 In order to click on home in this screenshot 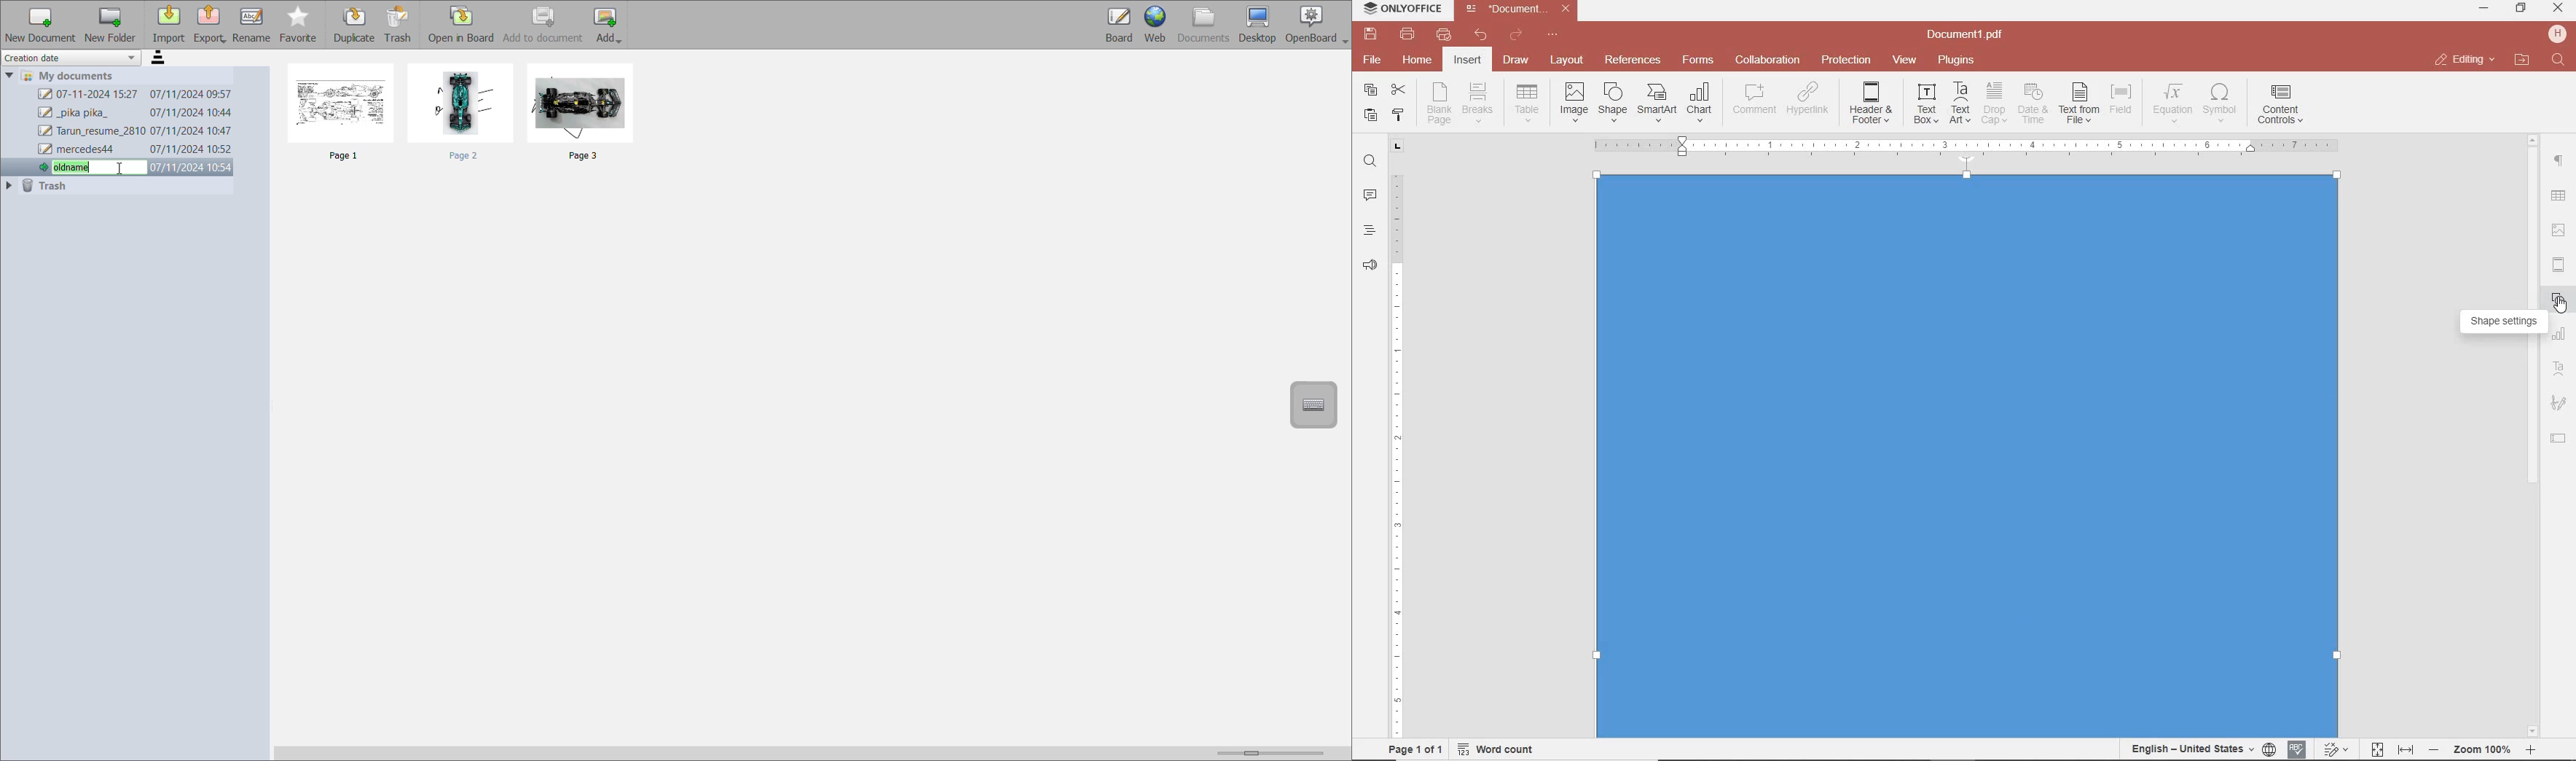, I will do `click(1415, 59)`.